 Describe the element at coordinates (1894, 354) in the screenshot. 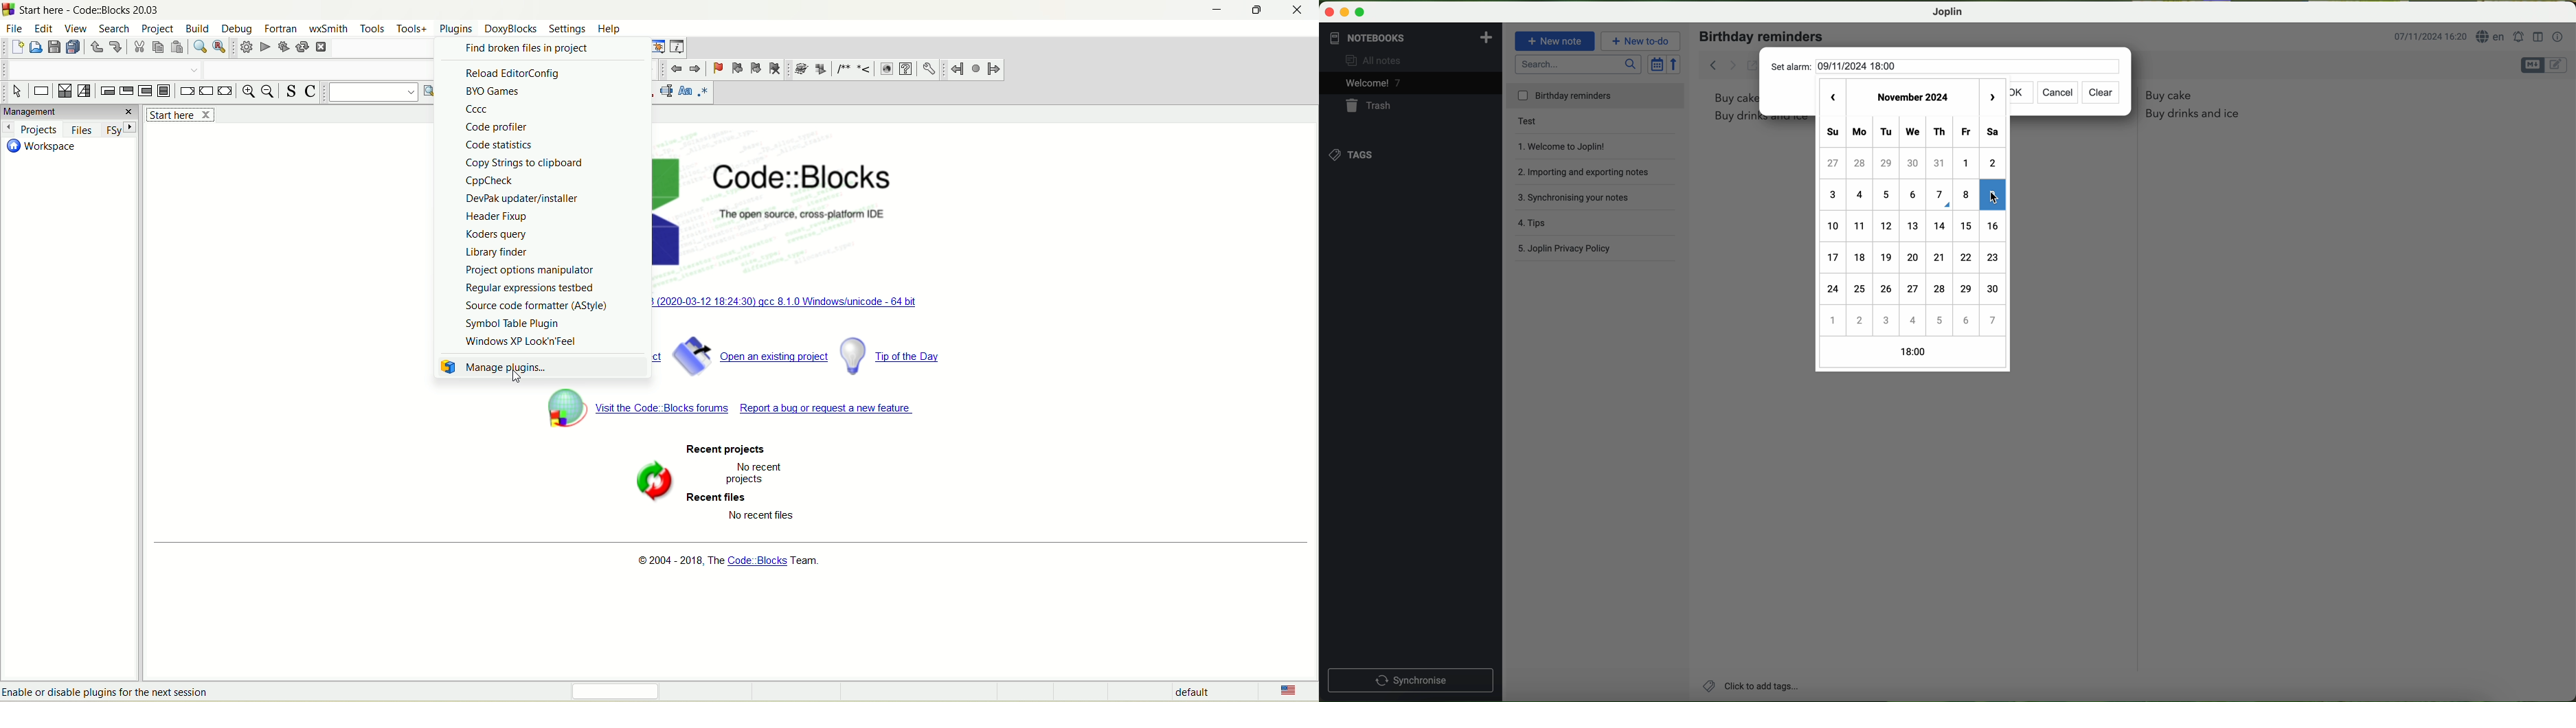

I see `18:00` at that location.